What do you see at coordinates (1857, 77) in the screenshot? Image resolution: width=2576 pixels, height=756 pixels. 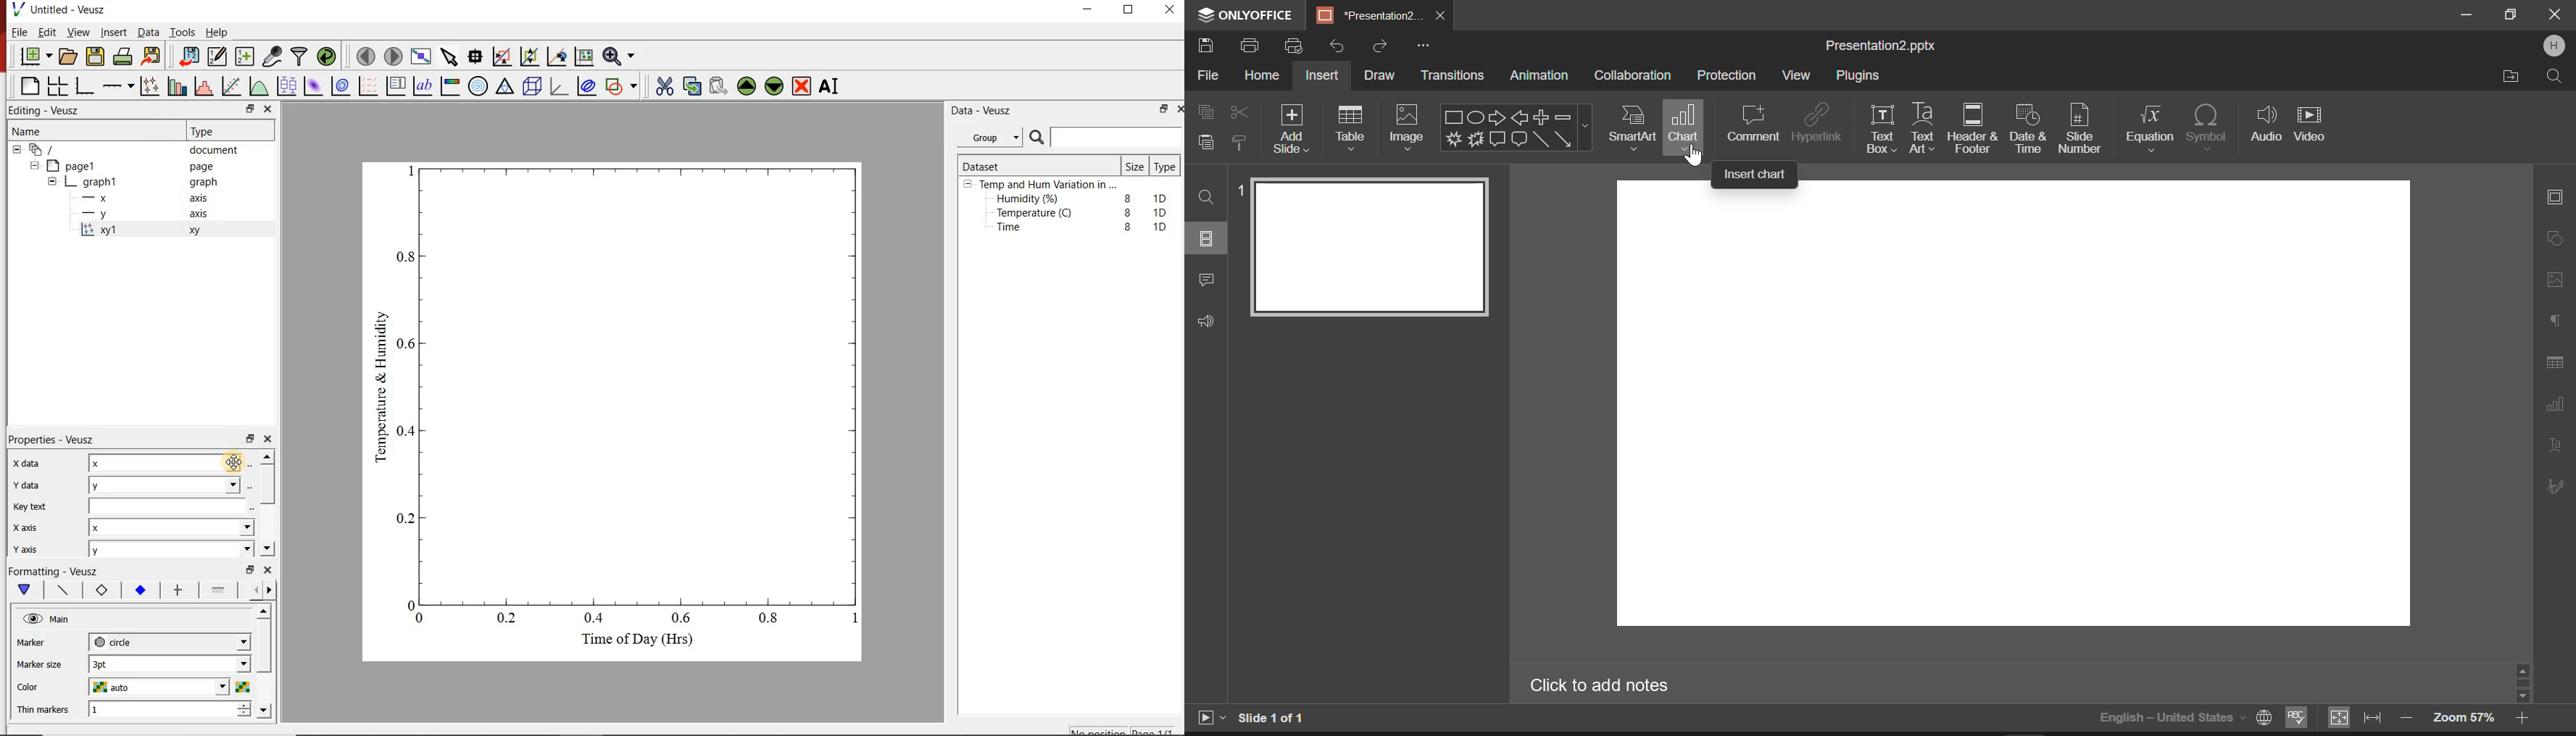 I see `Plugins` at bounding box center [1857, 77].